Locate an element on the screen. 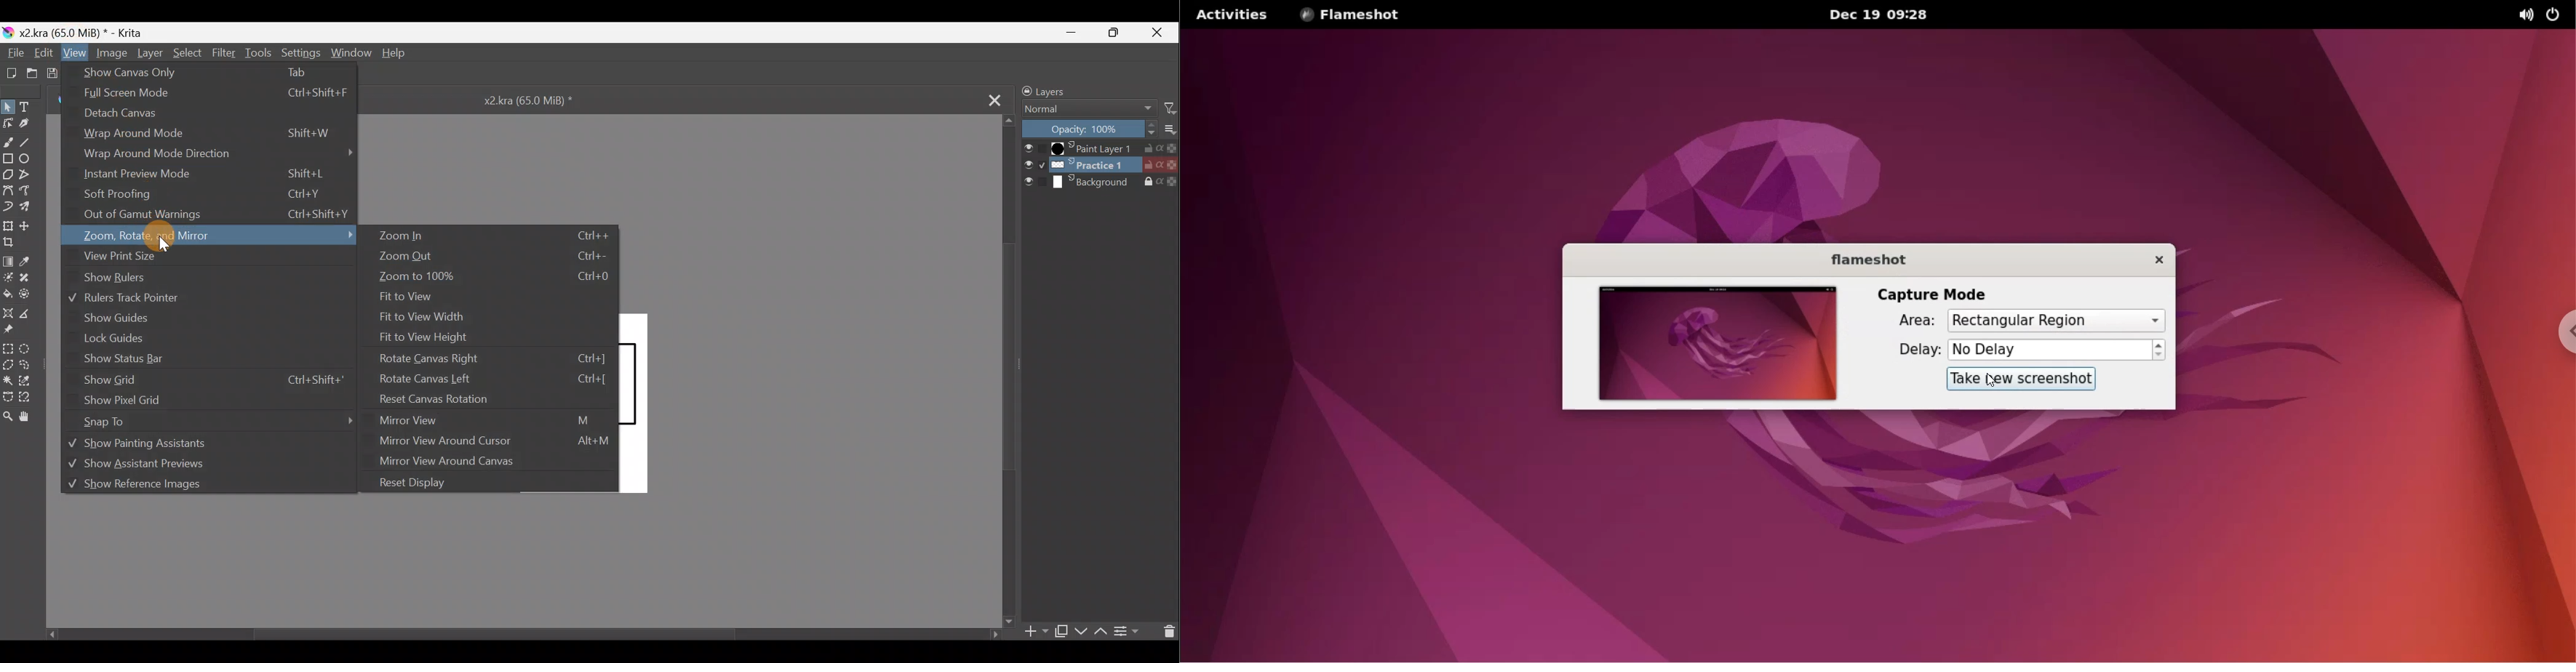 This screenshot has height=672, width=2576. Mirror view  M is located at coordinates (483, 423).